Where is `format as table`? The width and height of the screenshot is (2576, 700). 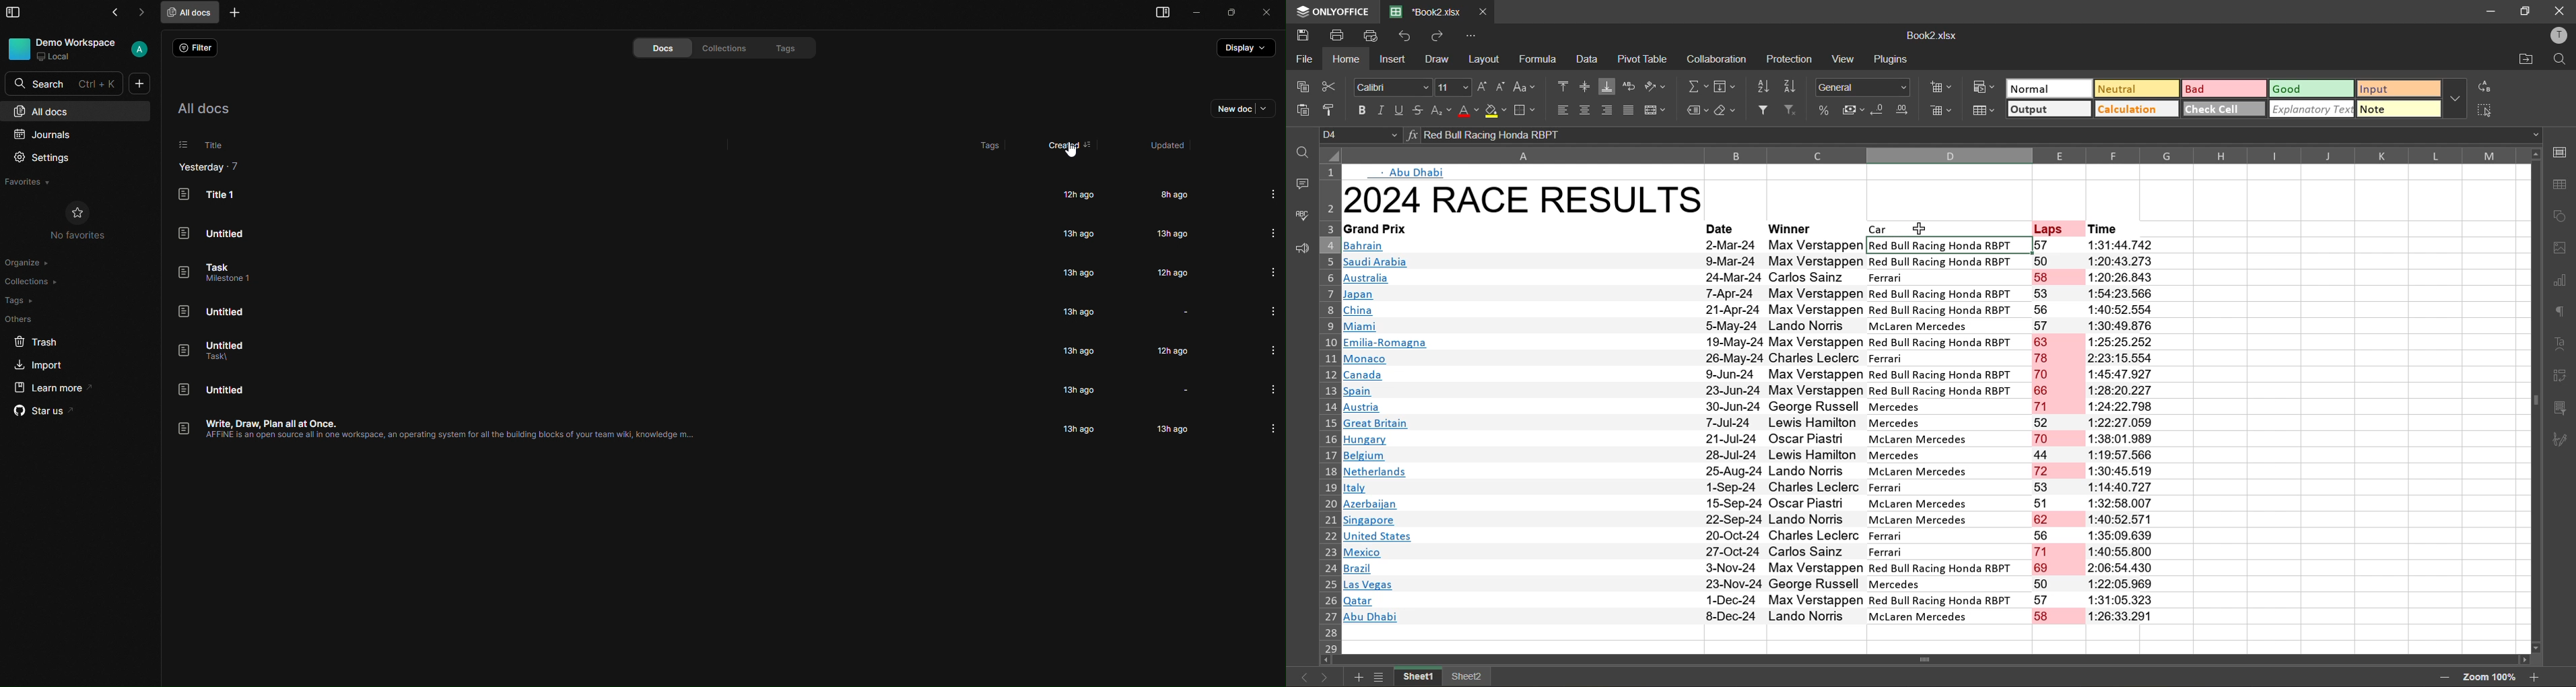
format as table is located at coordinates (1984, 111).